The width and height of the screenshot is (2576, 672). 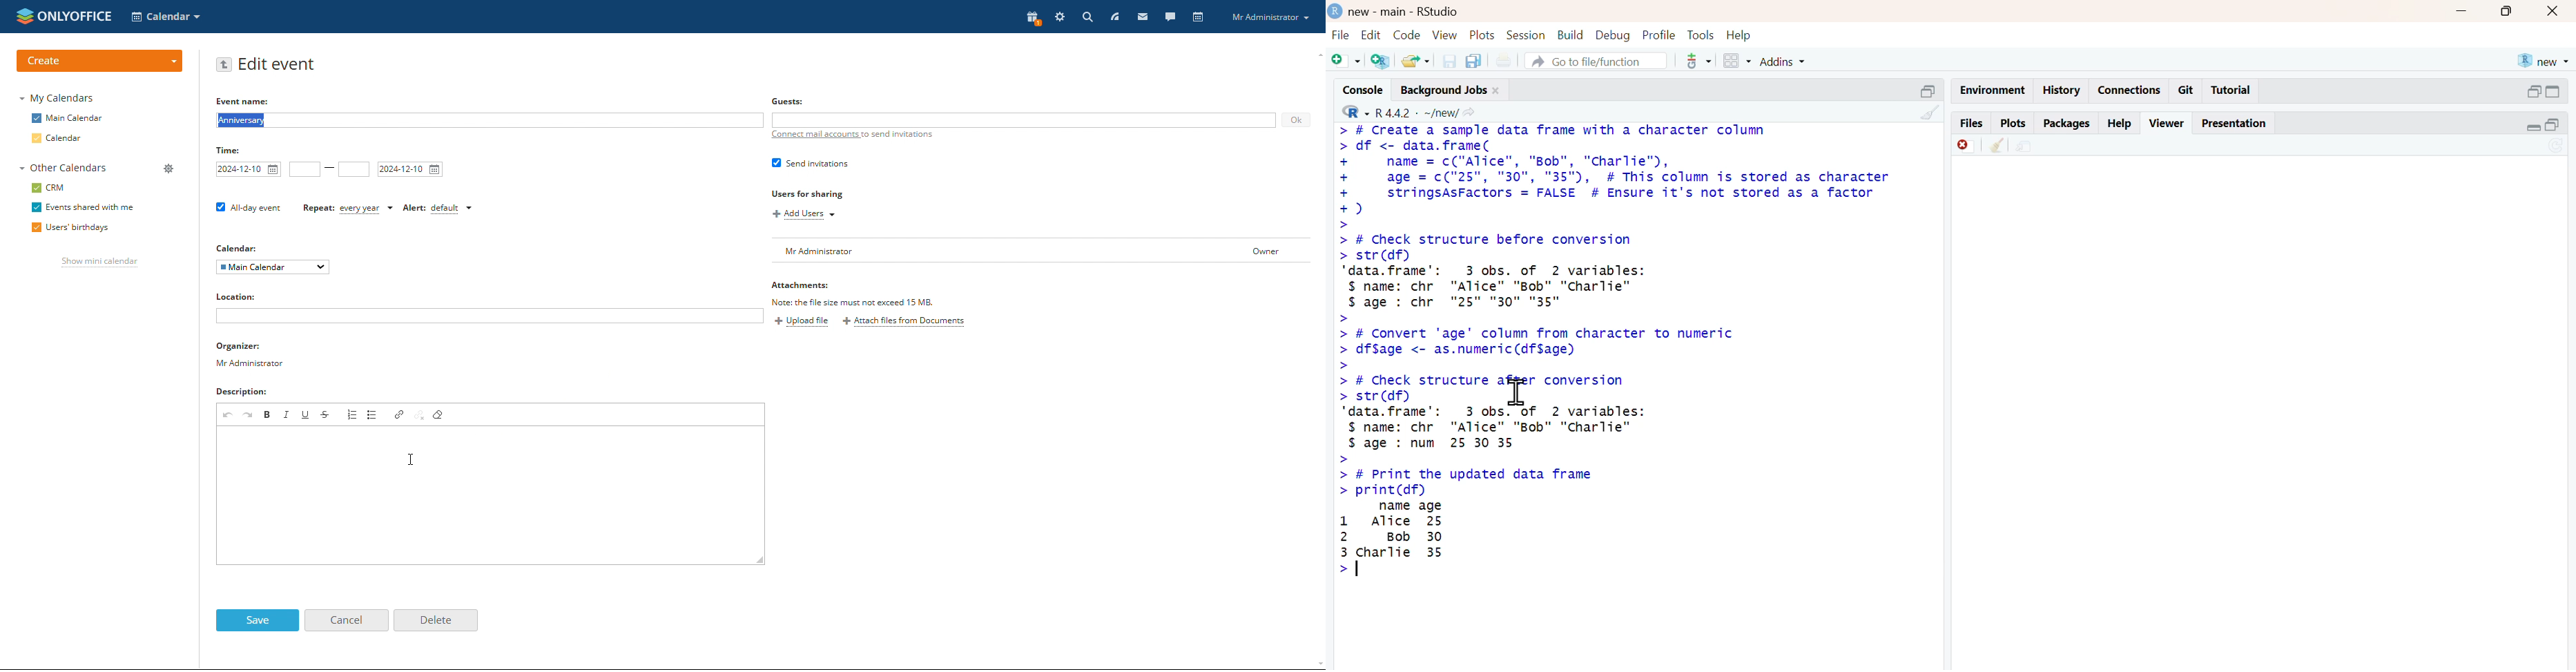 What do you see at coordinates (1449, 61) in the screenshot?
I see `save` at bounding box center [1449, 61].